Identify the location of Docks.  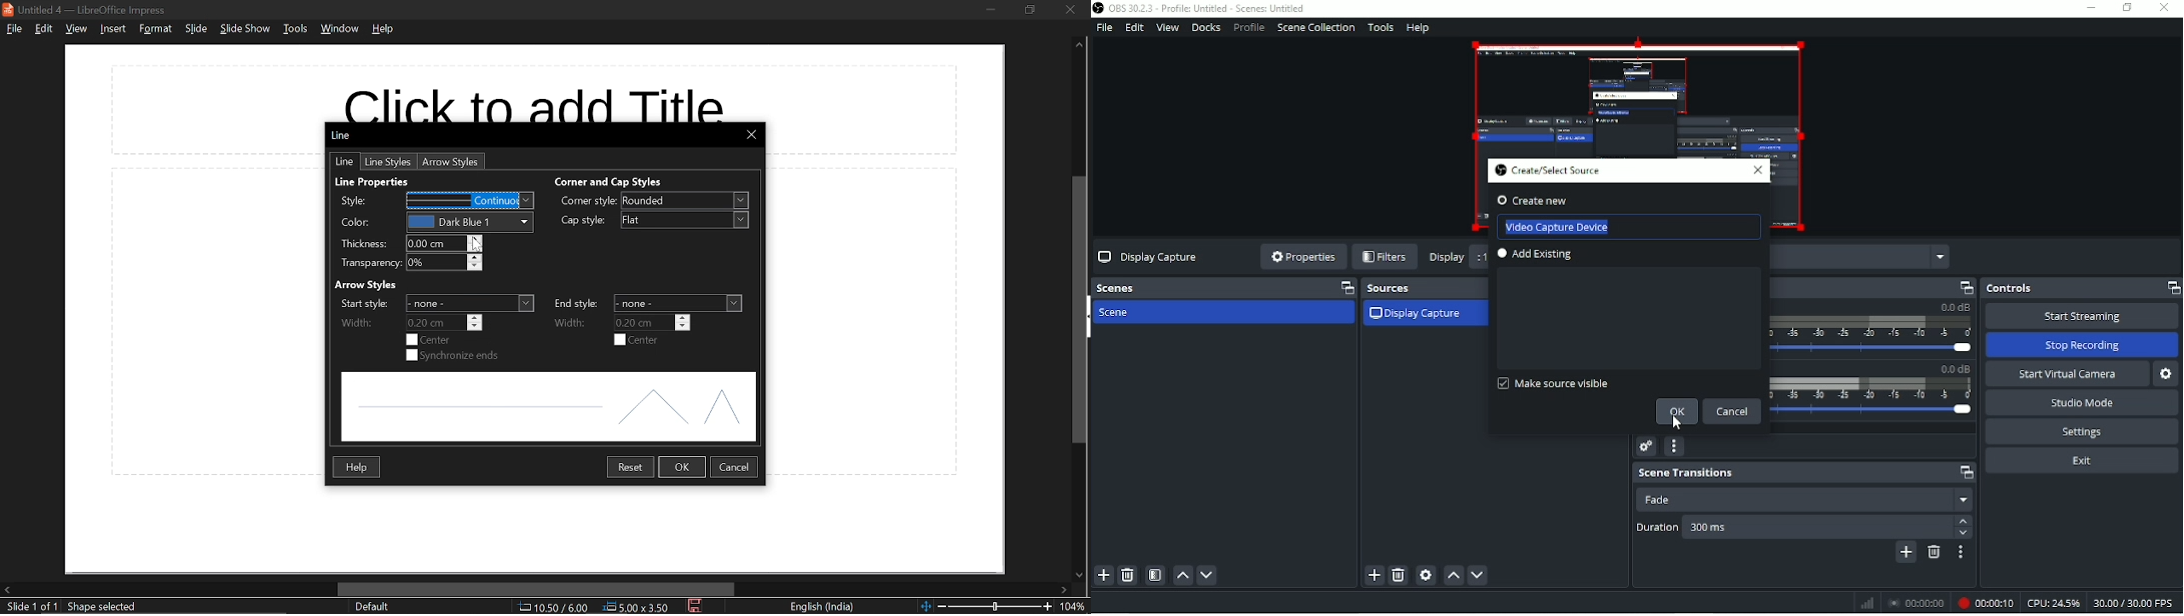
(1207, 28).